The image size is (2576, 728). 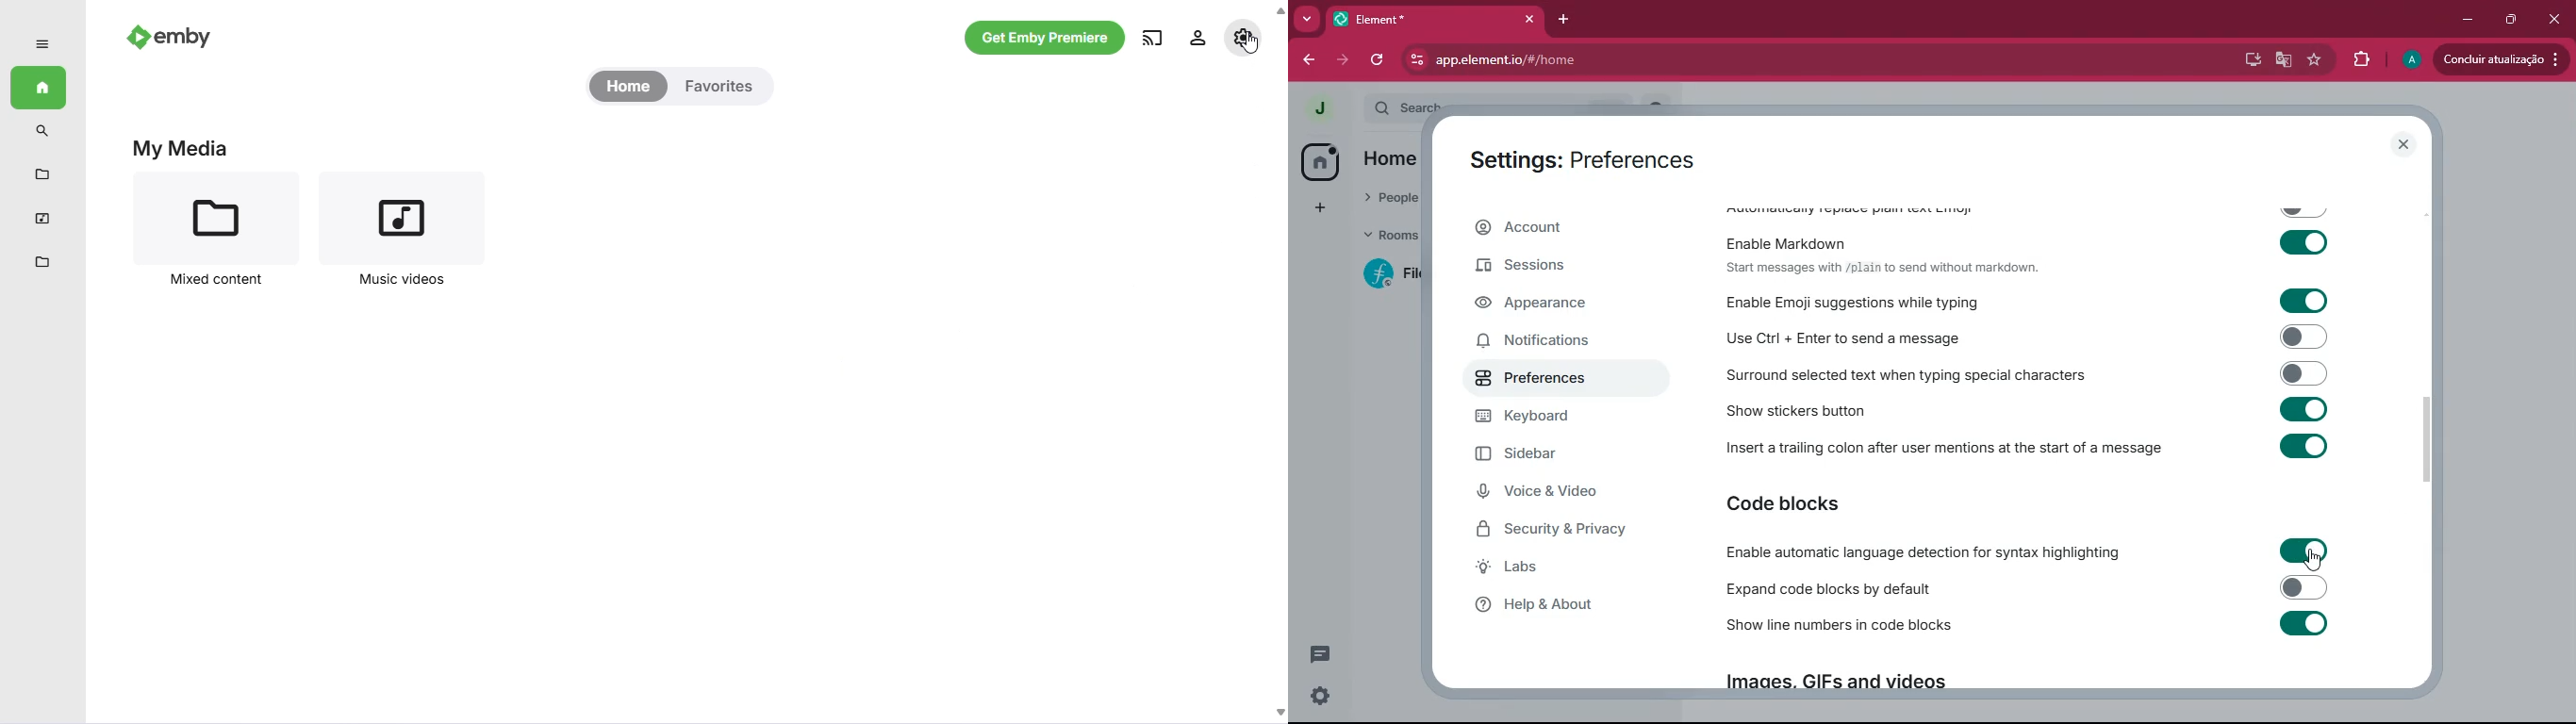 What do you see at coordinates (2411, 60) in the screenshot?
I see `profile` at bounding box center [2411, 60].